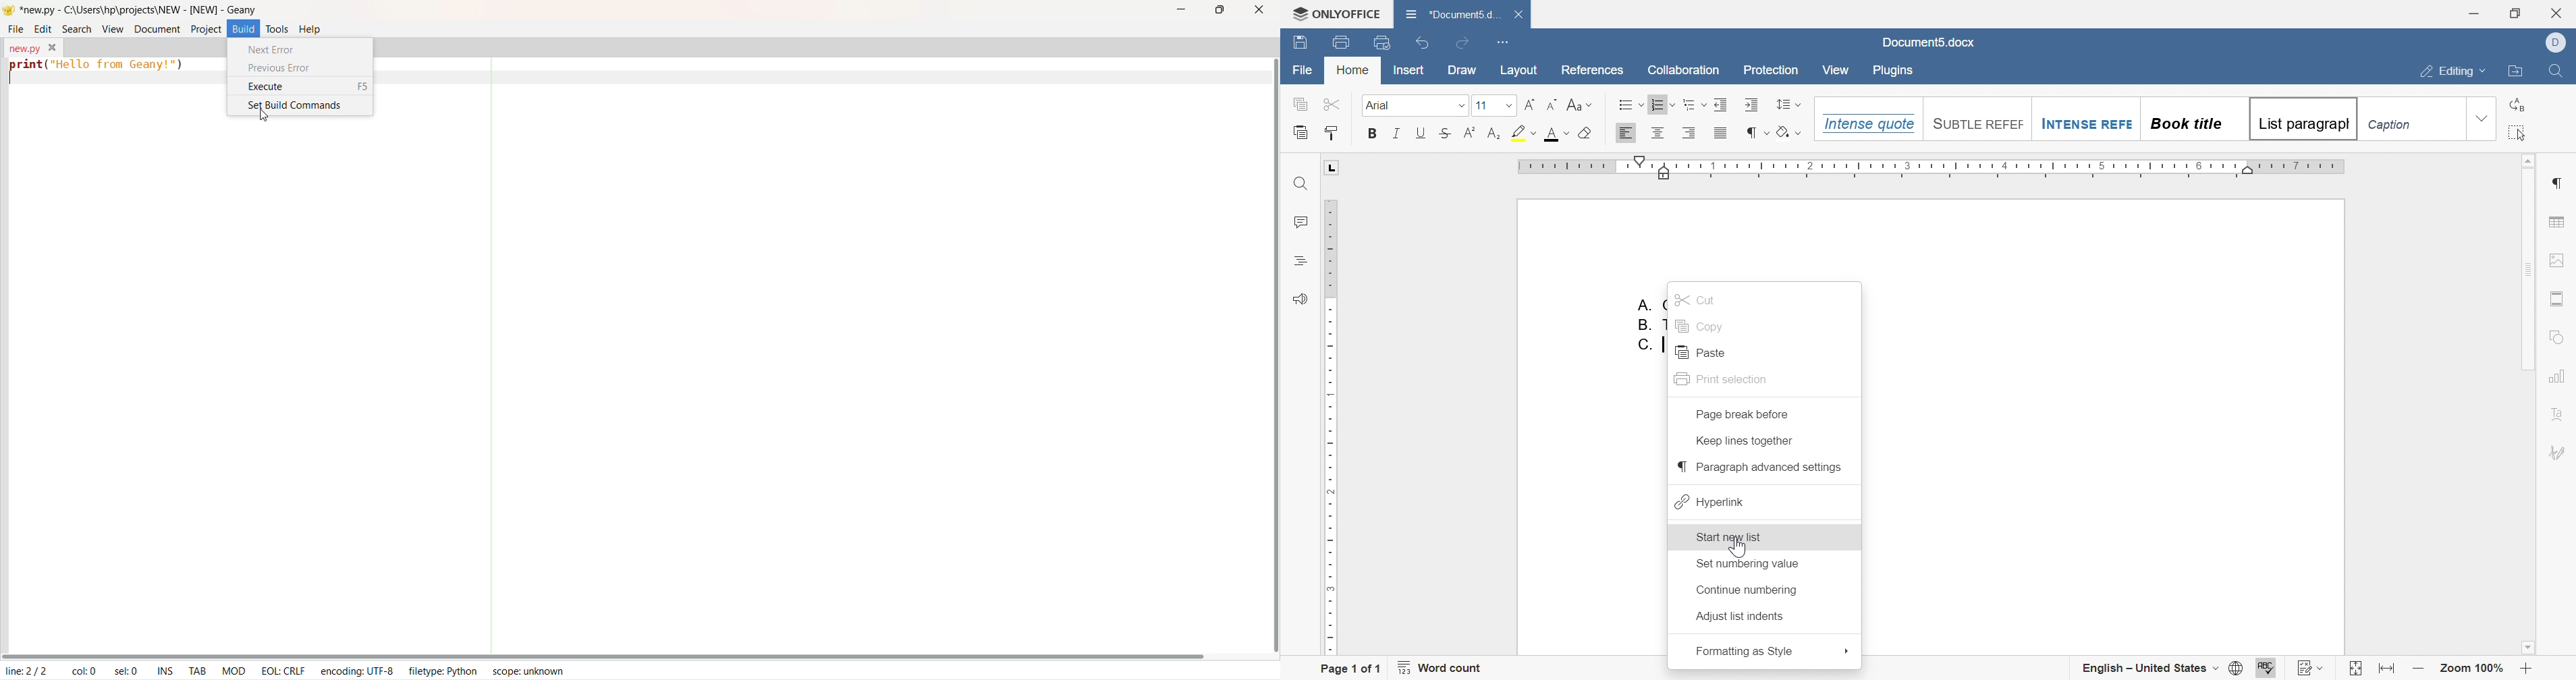  I want to click on continue numbering, so click(1748, 590).